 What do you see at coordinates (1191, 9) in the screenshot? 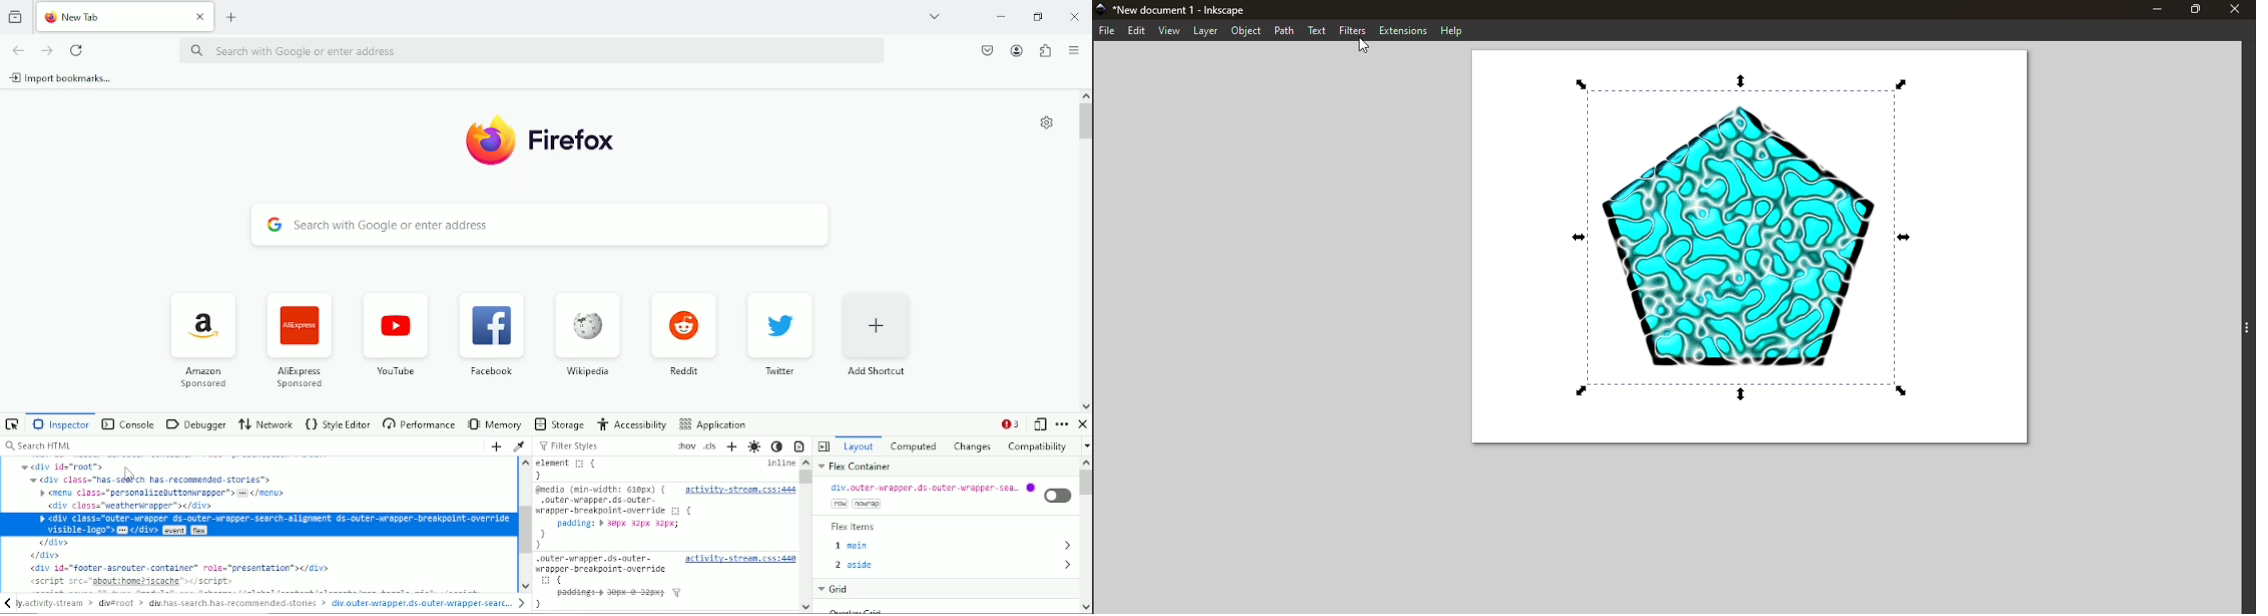
I see `New document 1 - Inkscape` at bounding box center [1191, 9].